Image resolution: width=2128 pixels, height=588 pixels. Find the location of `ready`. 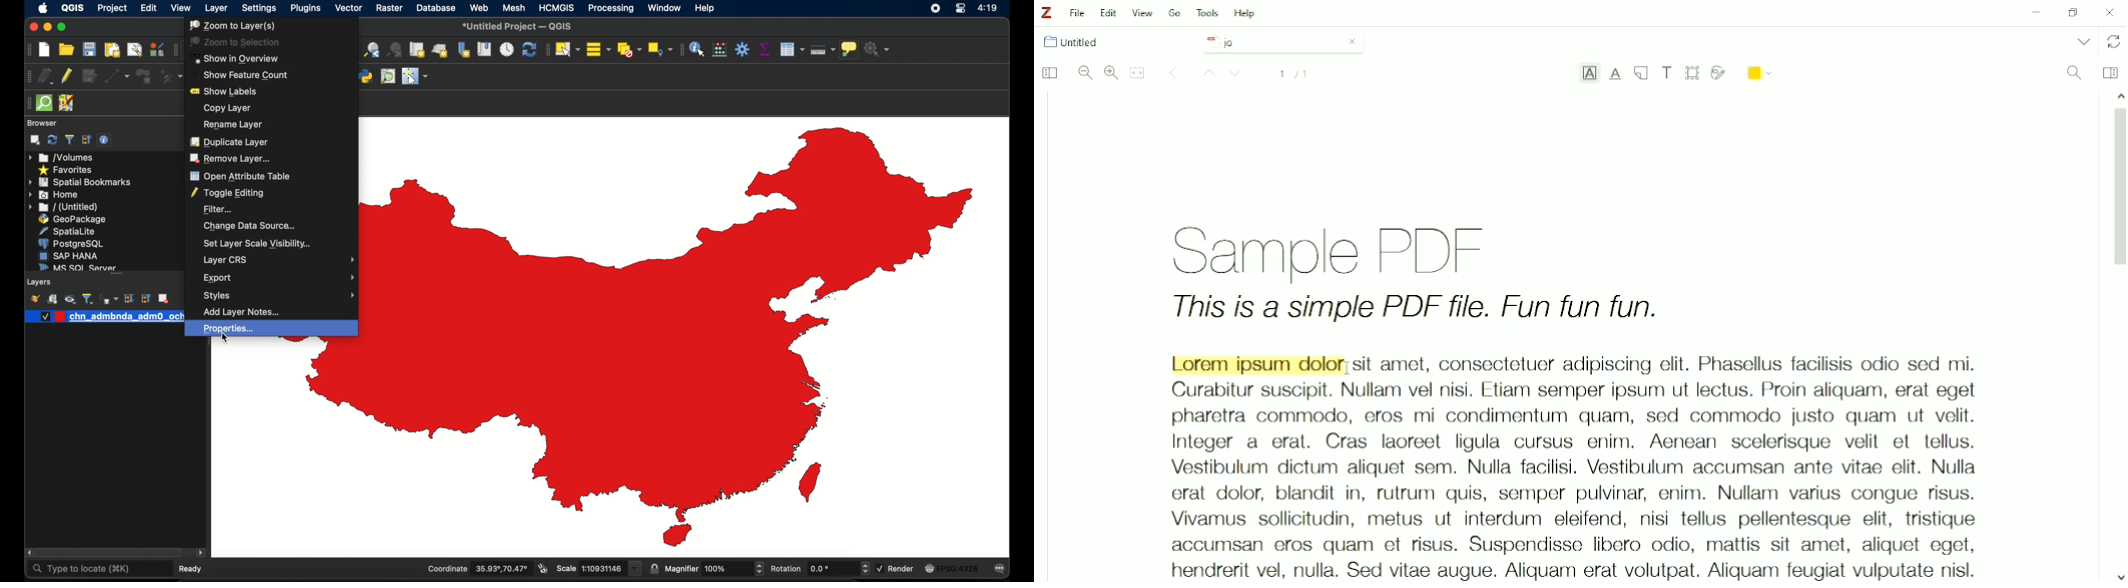

ready is located at coordinates (193, 568).